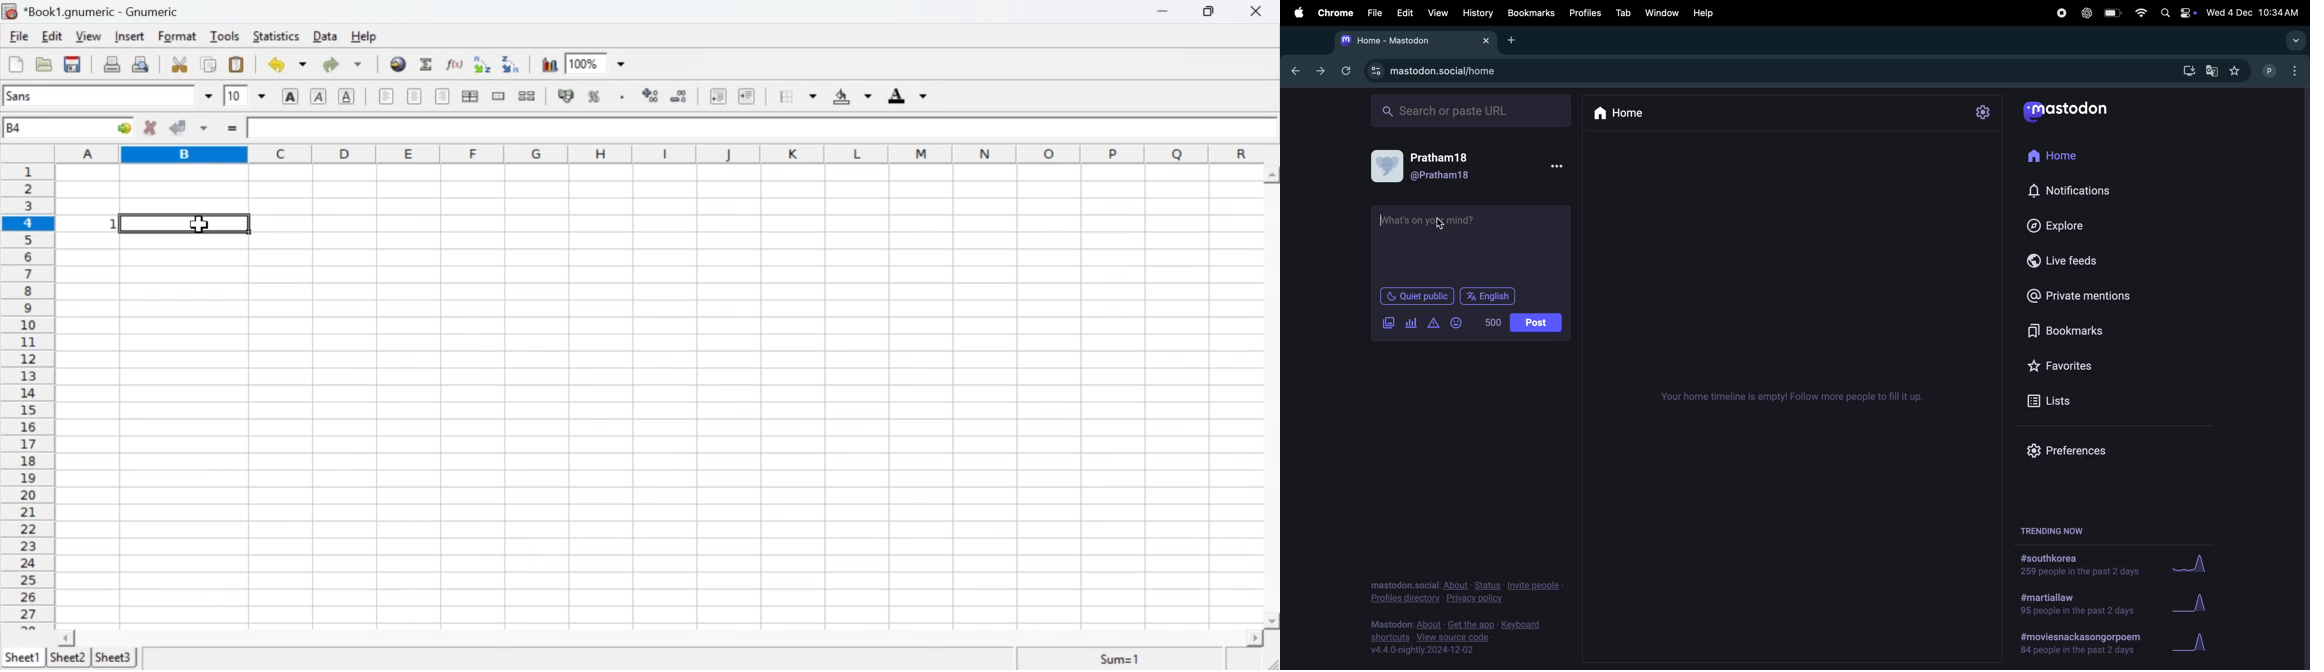 The width and height of the screenshot is (2324, 672). What do you see at coordinates (1441, 224) in the screenshot?
I see `cursor` at bounding box center [1441, 224].